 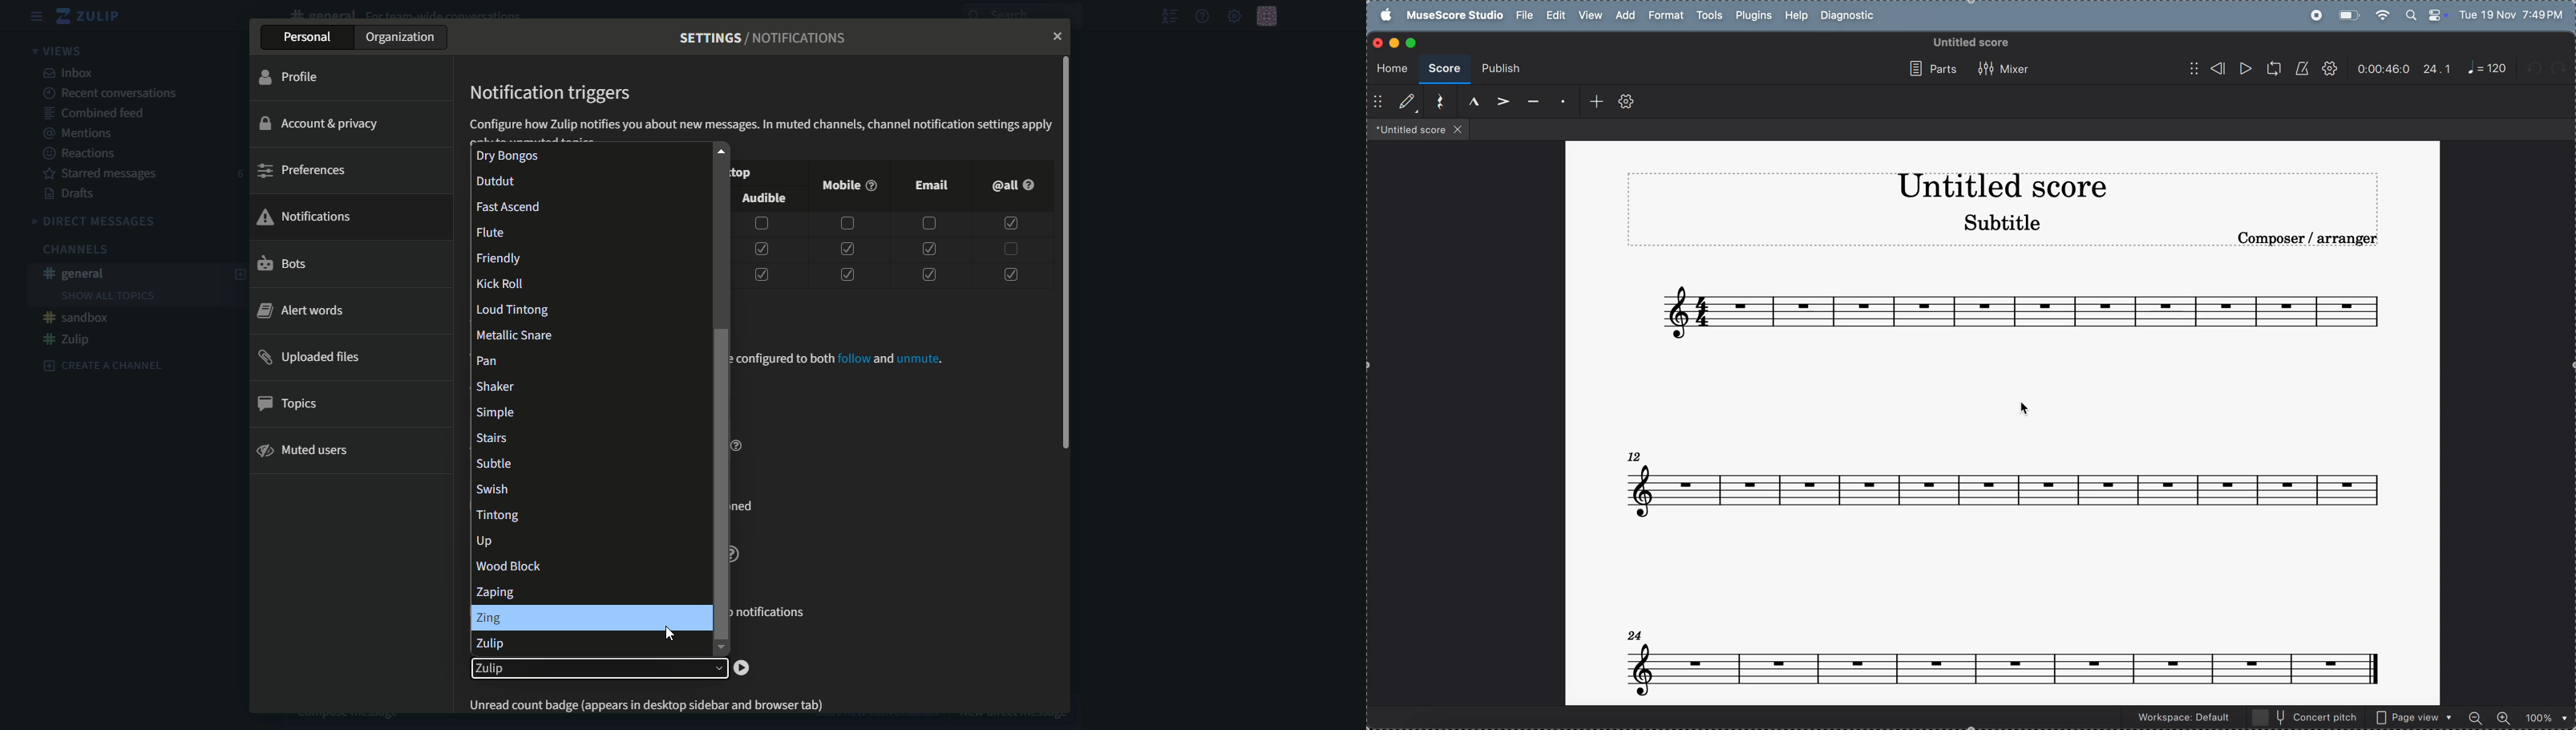 I want to click on reset, so click(x=1437, y=102).